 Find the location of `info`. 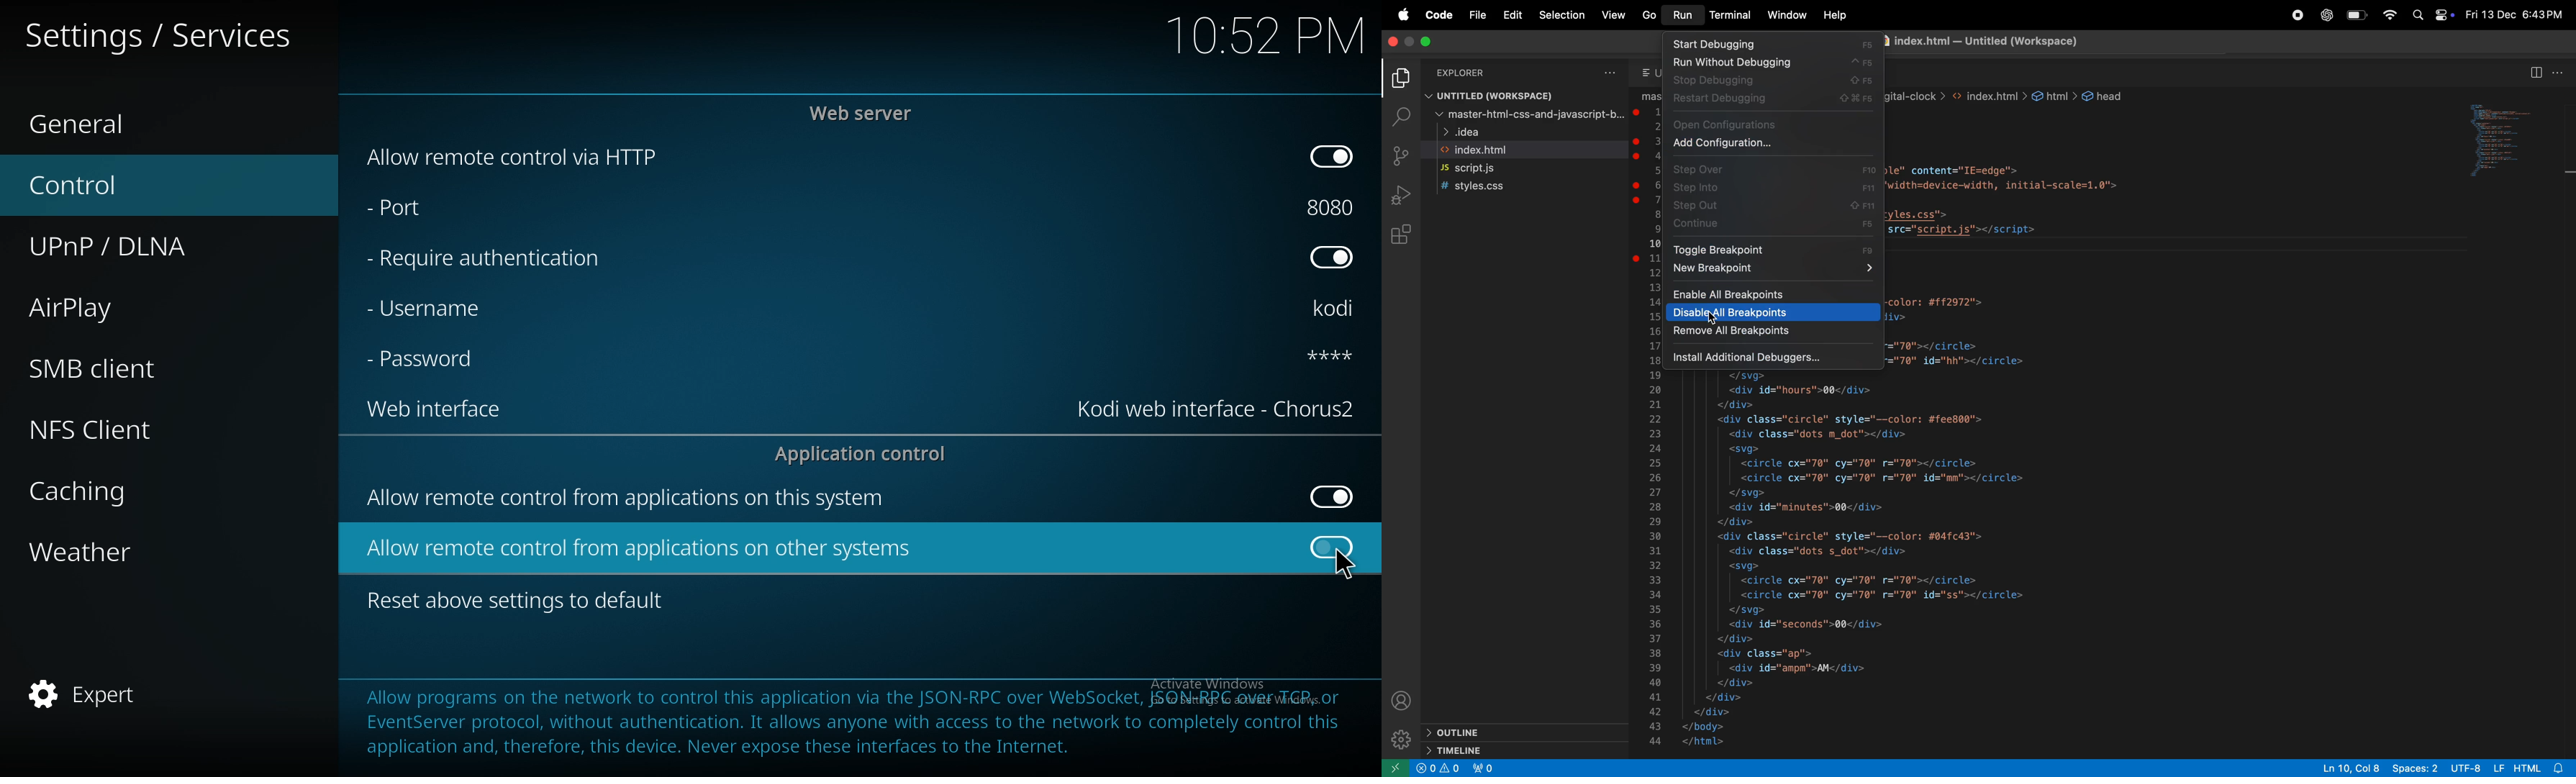

info is located at coordinates (851, 719).